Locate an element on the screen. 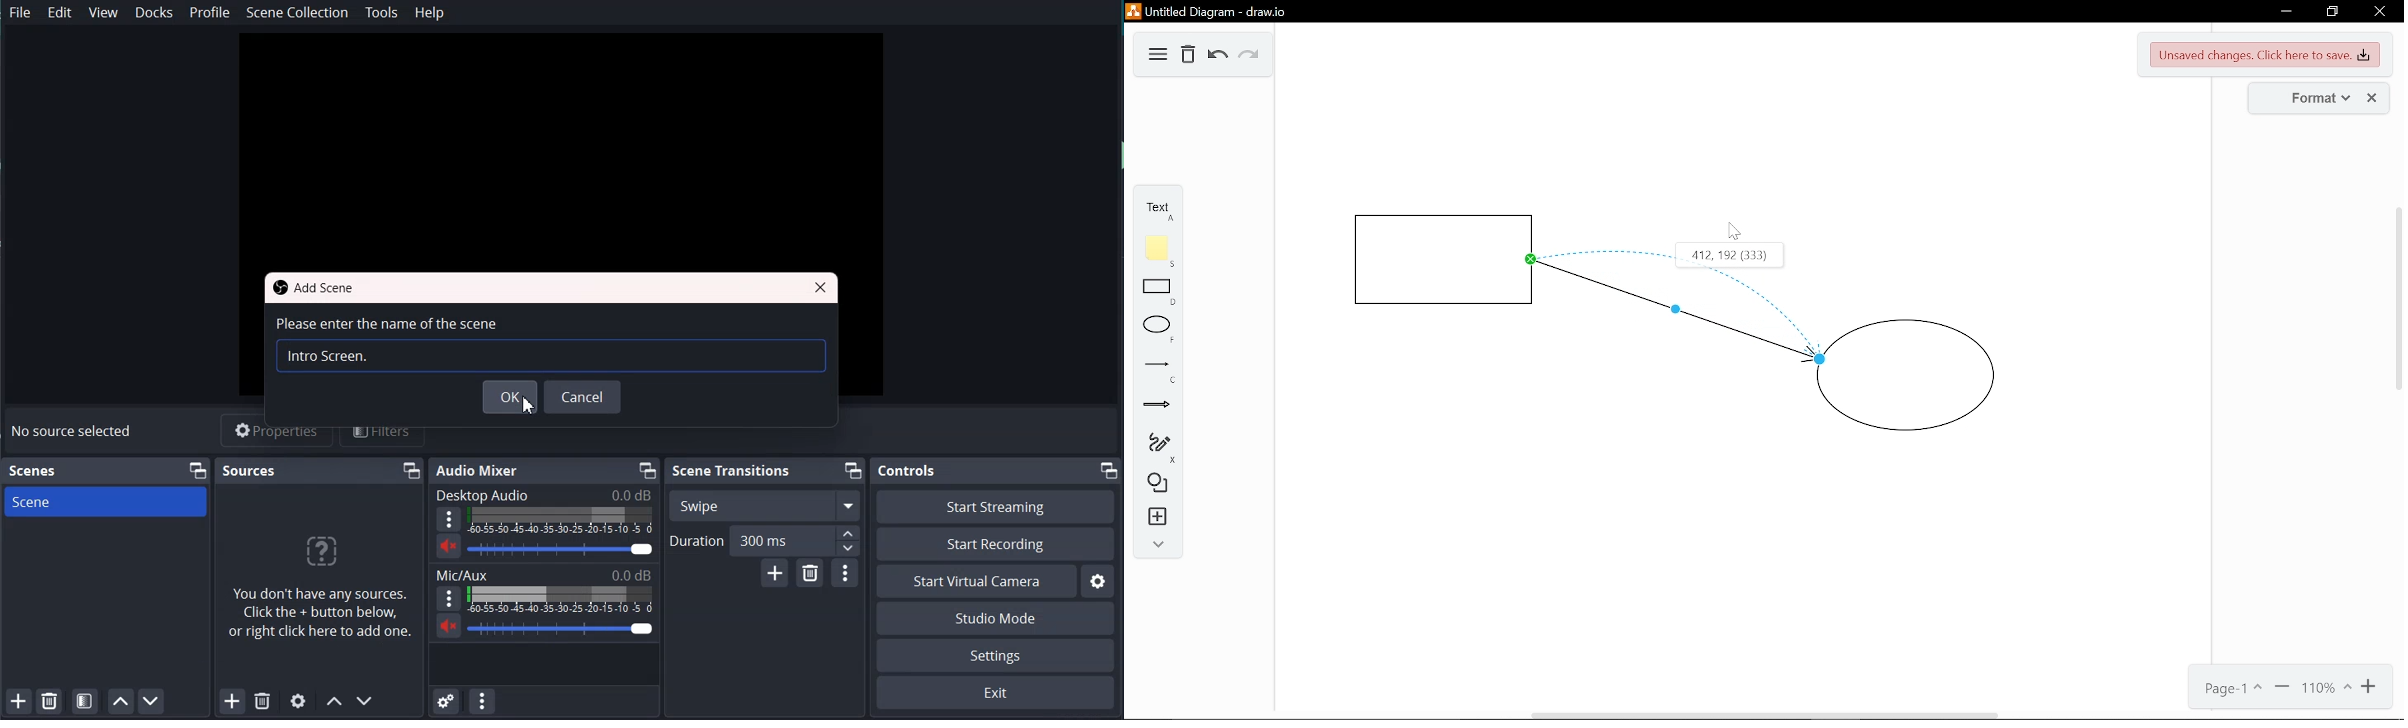 This screenshot has height=728, width=2408. Current zoom is located at coordinates (2326, 687).